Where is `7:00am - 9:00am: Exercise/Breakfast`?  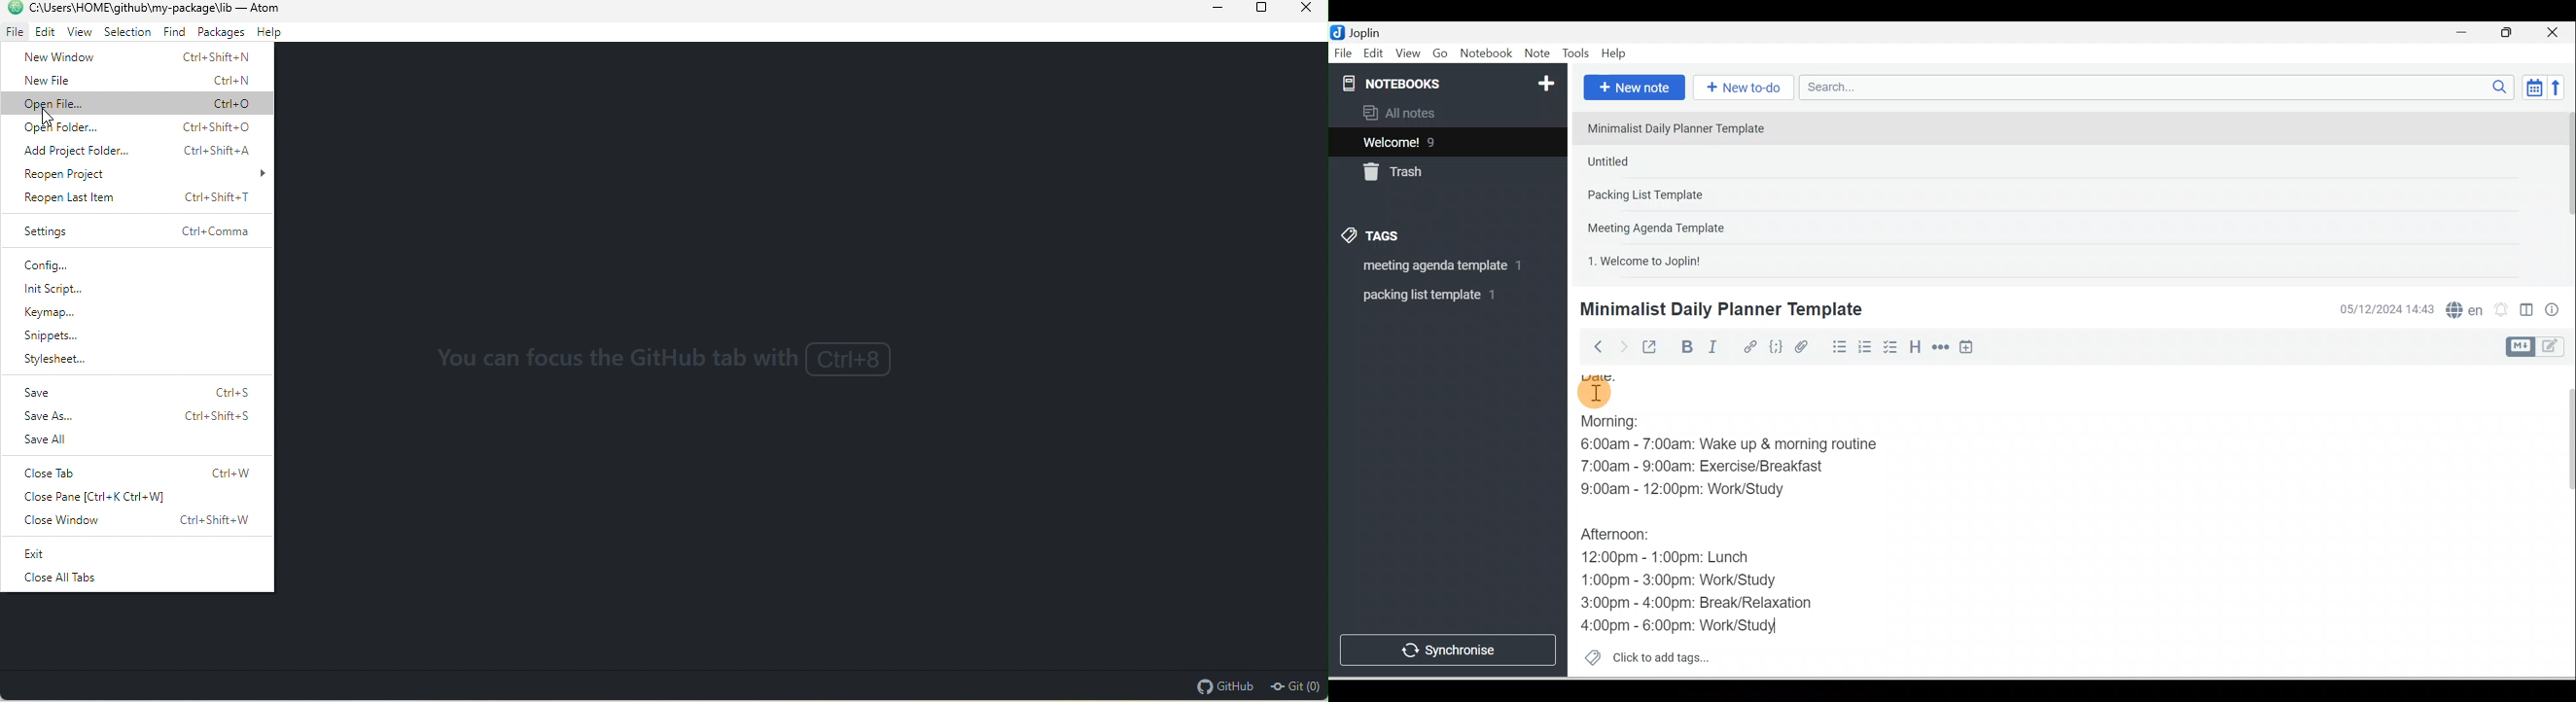 7:00am - 9:00am: Exercise/Breakfast is located at coordinates (1717, 466).